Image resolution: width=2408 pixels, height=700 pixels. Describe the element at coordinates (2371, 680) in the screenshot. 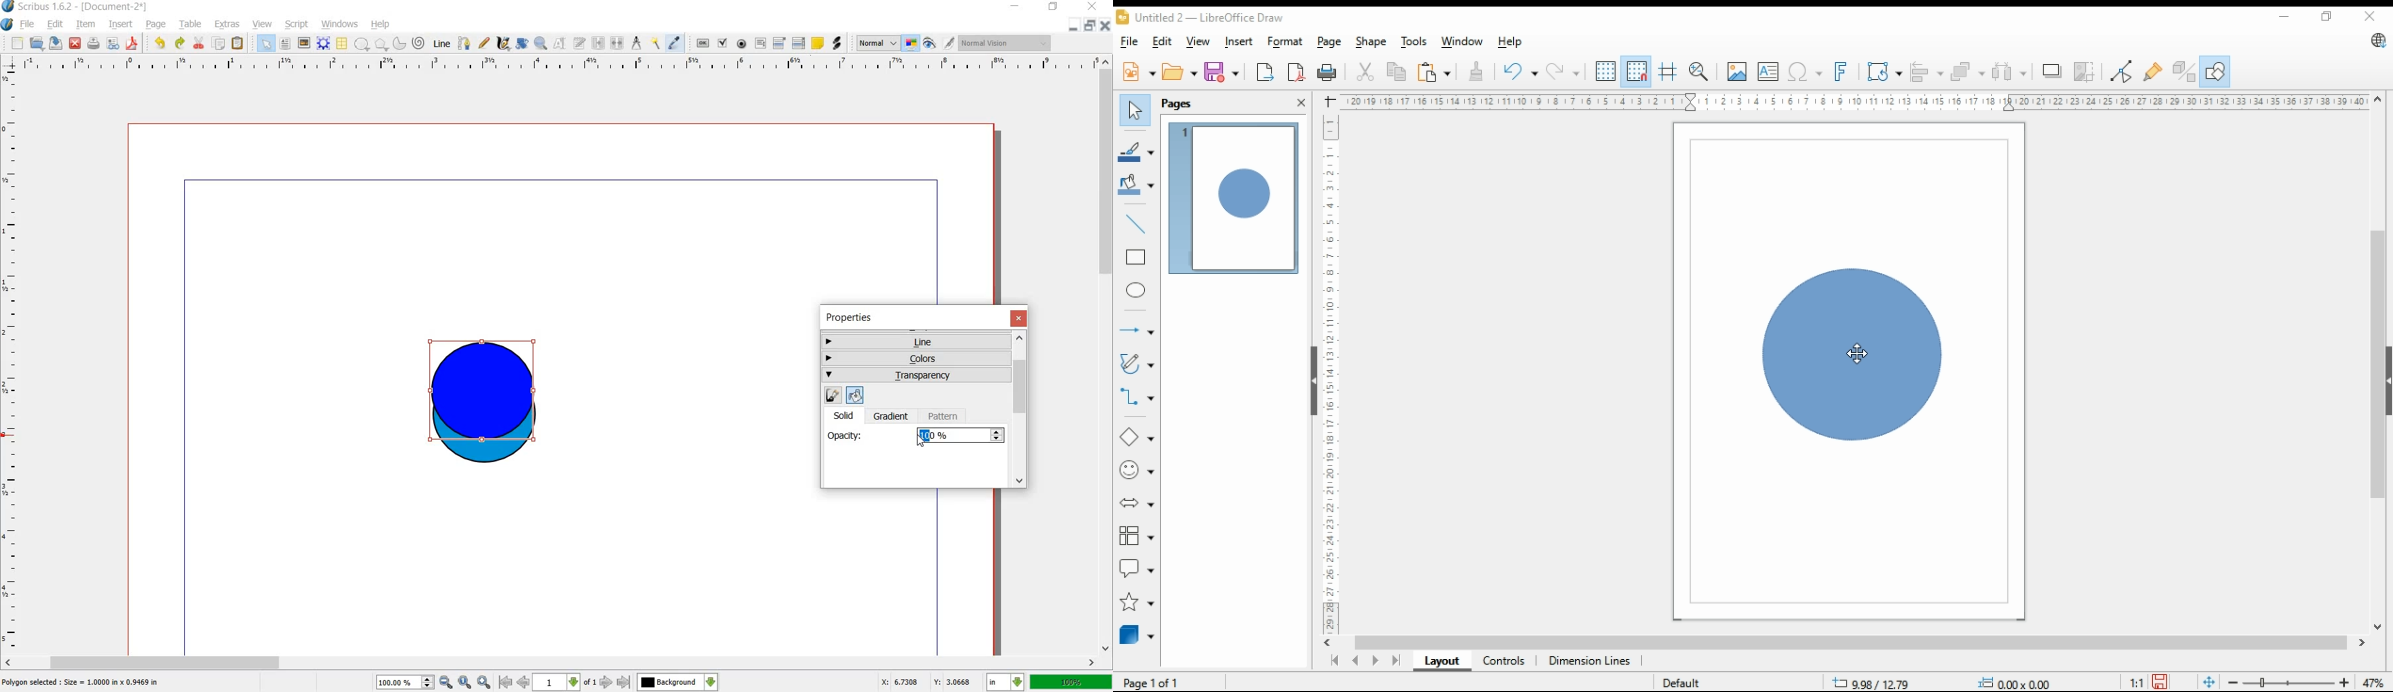

I see `zoom factor` at that location.